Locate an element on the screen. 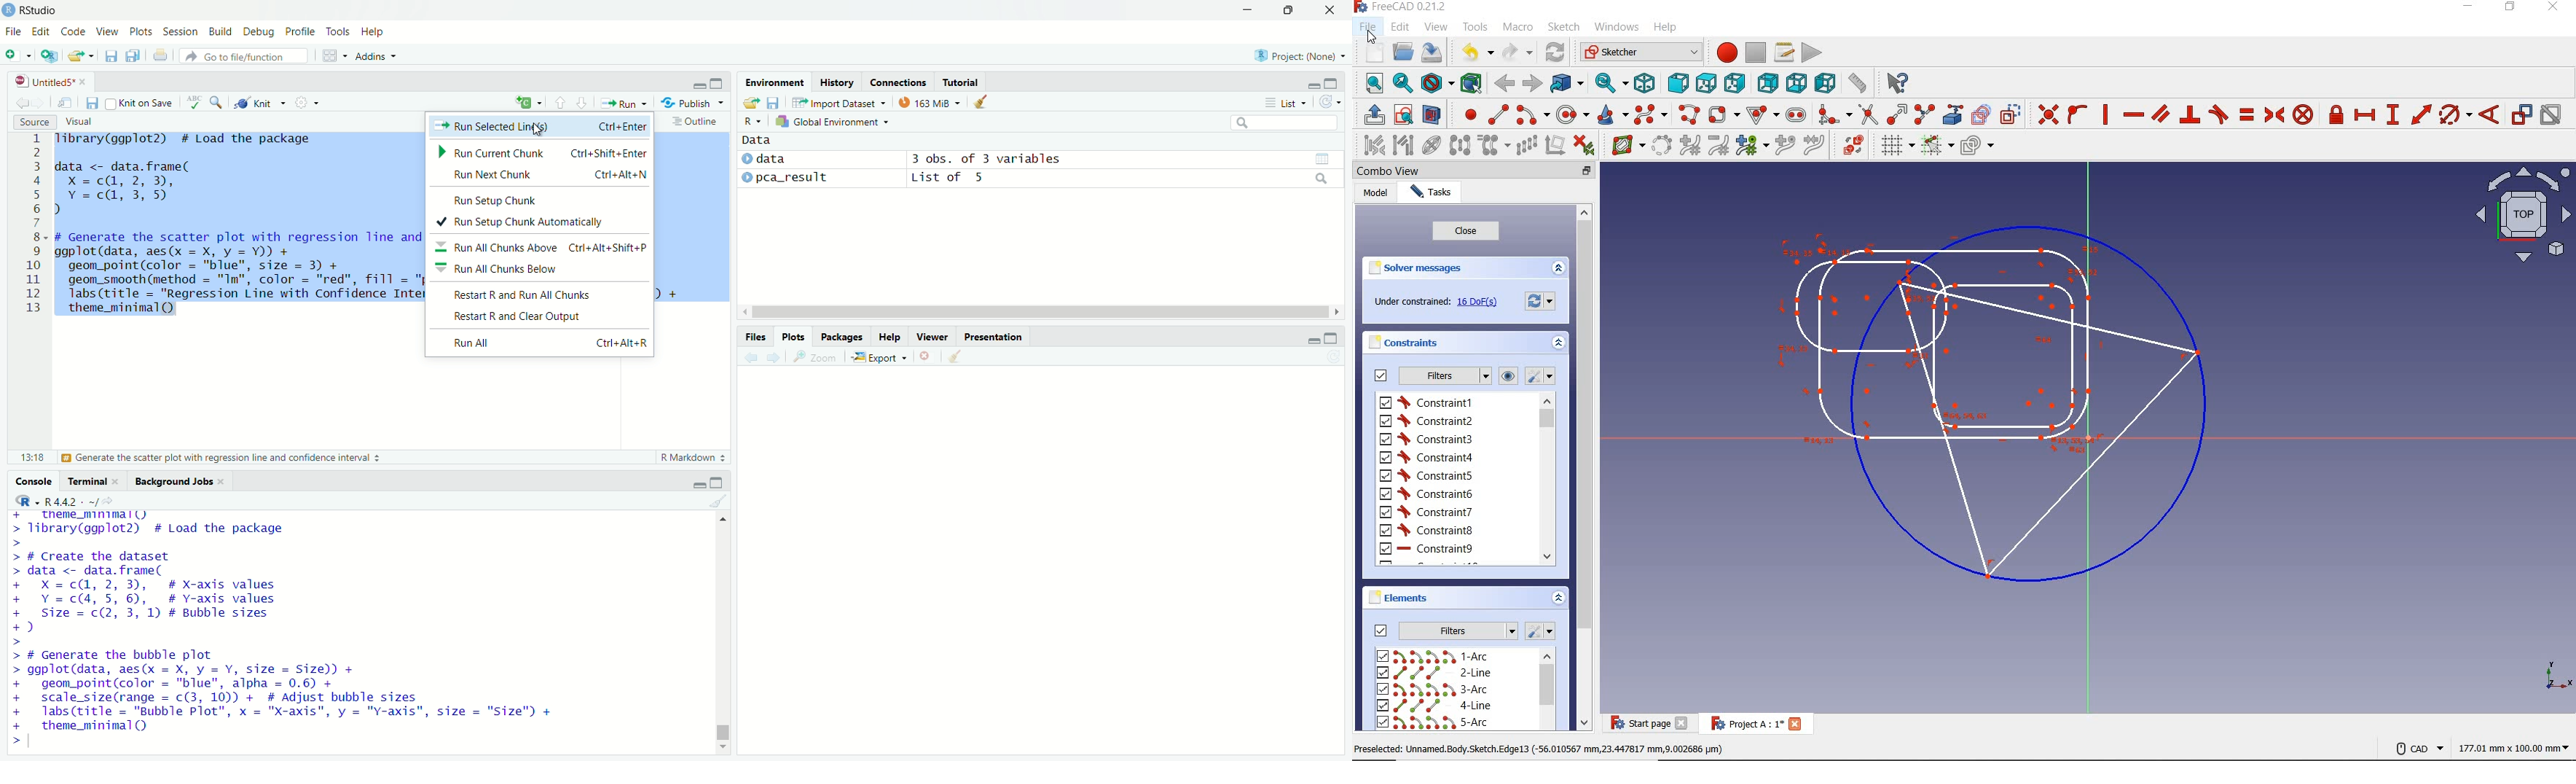  History is located at coordinates (837, 81).